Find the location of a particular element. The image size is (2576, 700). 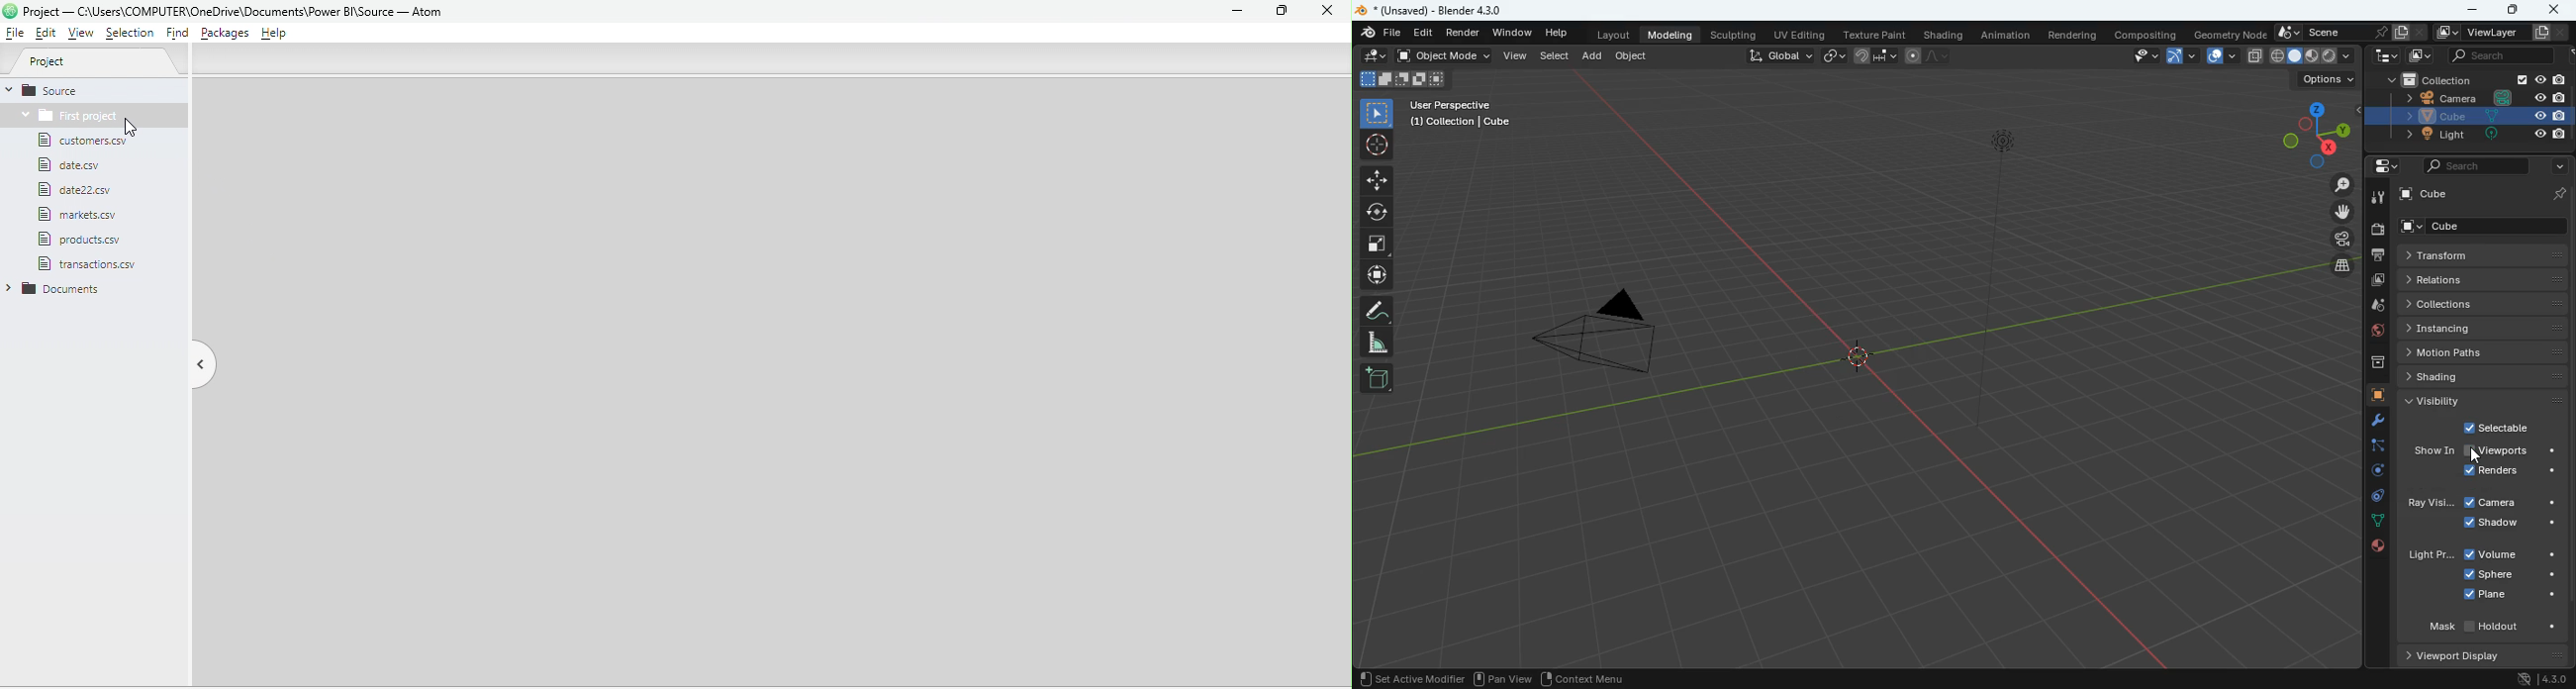

arc is located at coordinates (2183, 55).